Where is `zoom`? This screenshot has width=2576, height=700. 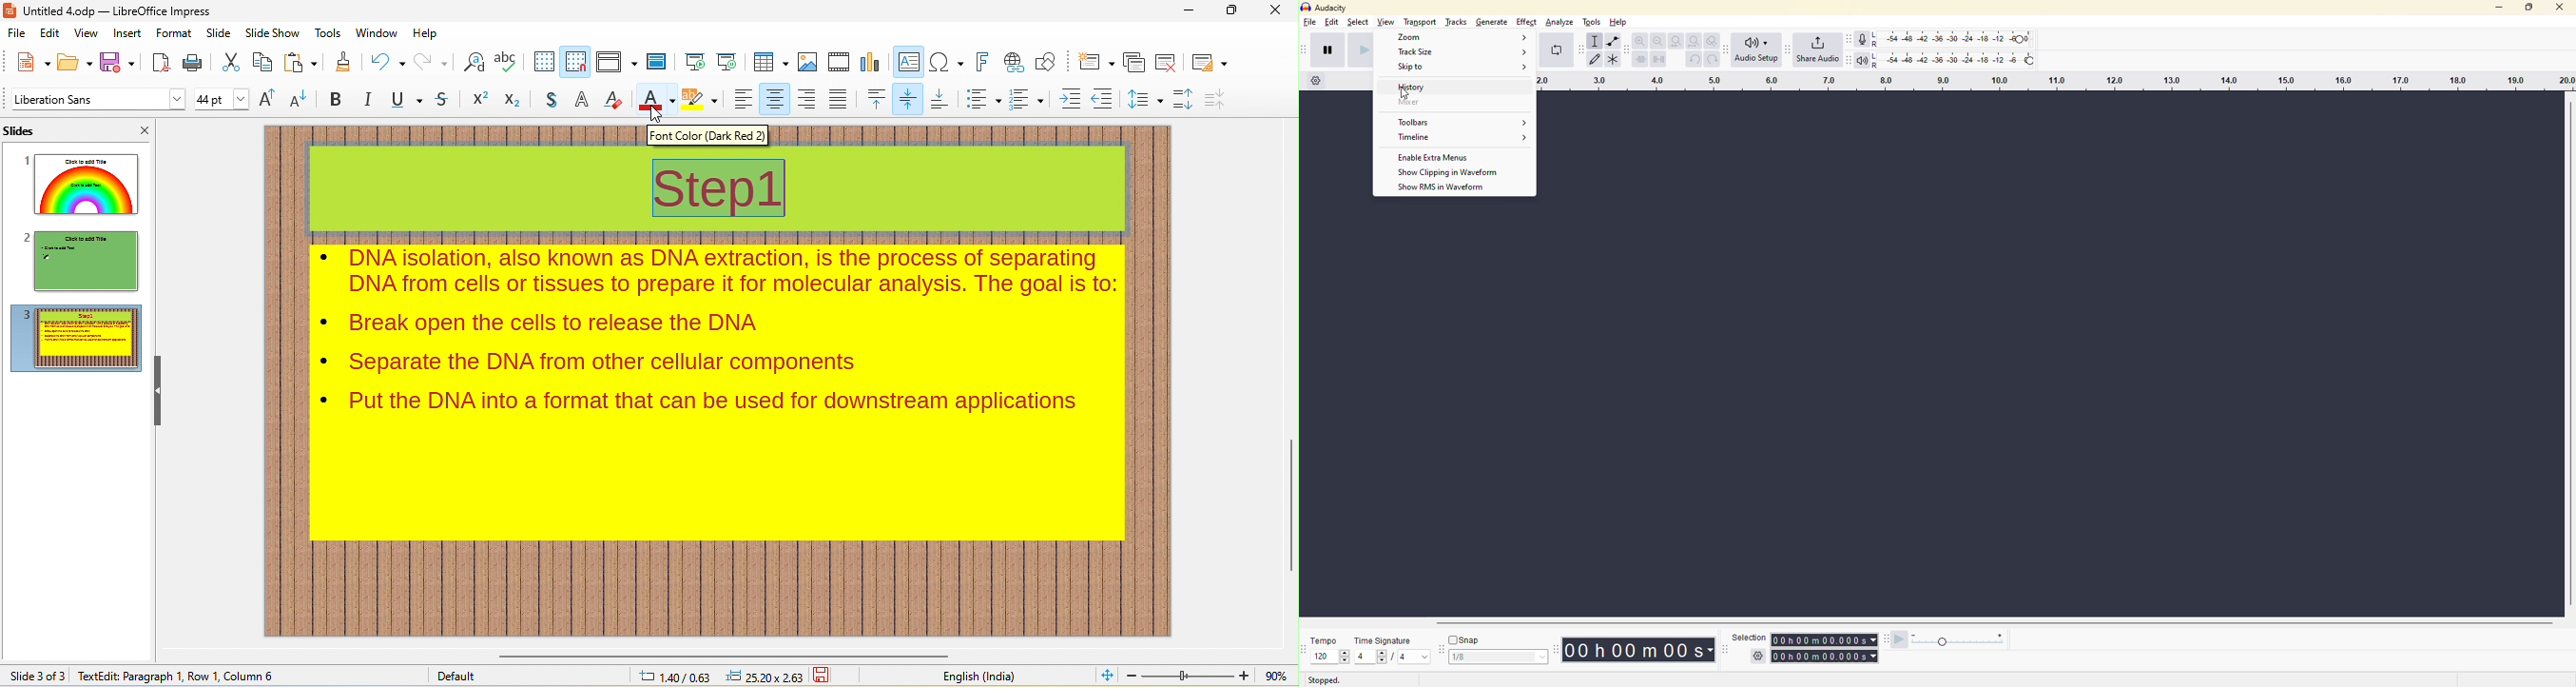
zoom is located at coordinates (1461, 38).